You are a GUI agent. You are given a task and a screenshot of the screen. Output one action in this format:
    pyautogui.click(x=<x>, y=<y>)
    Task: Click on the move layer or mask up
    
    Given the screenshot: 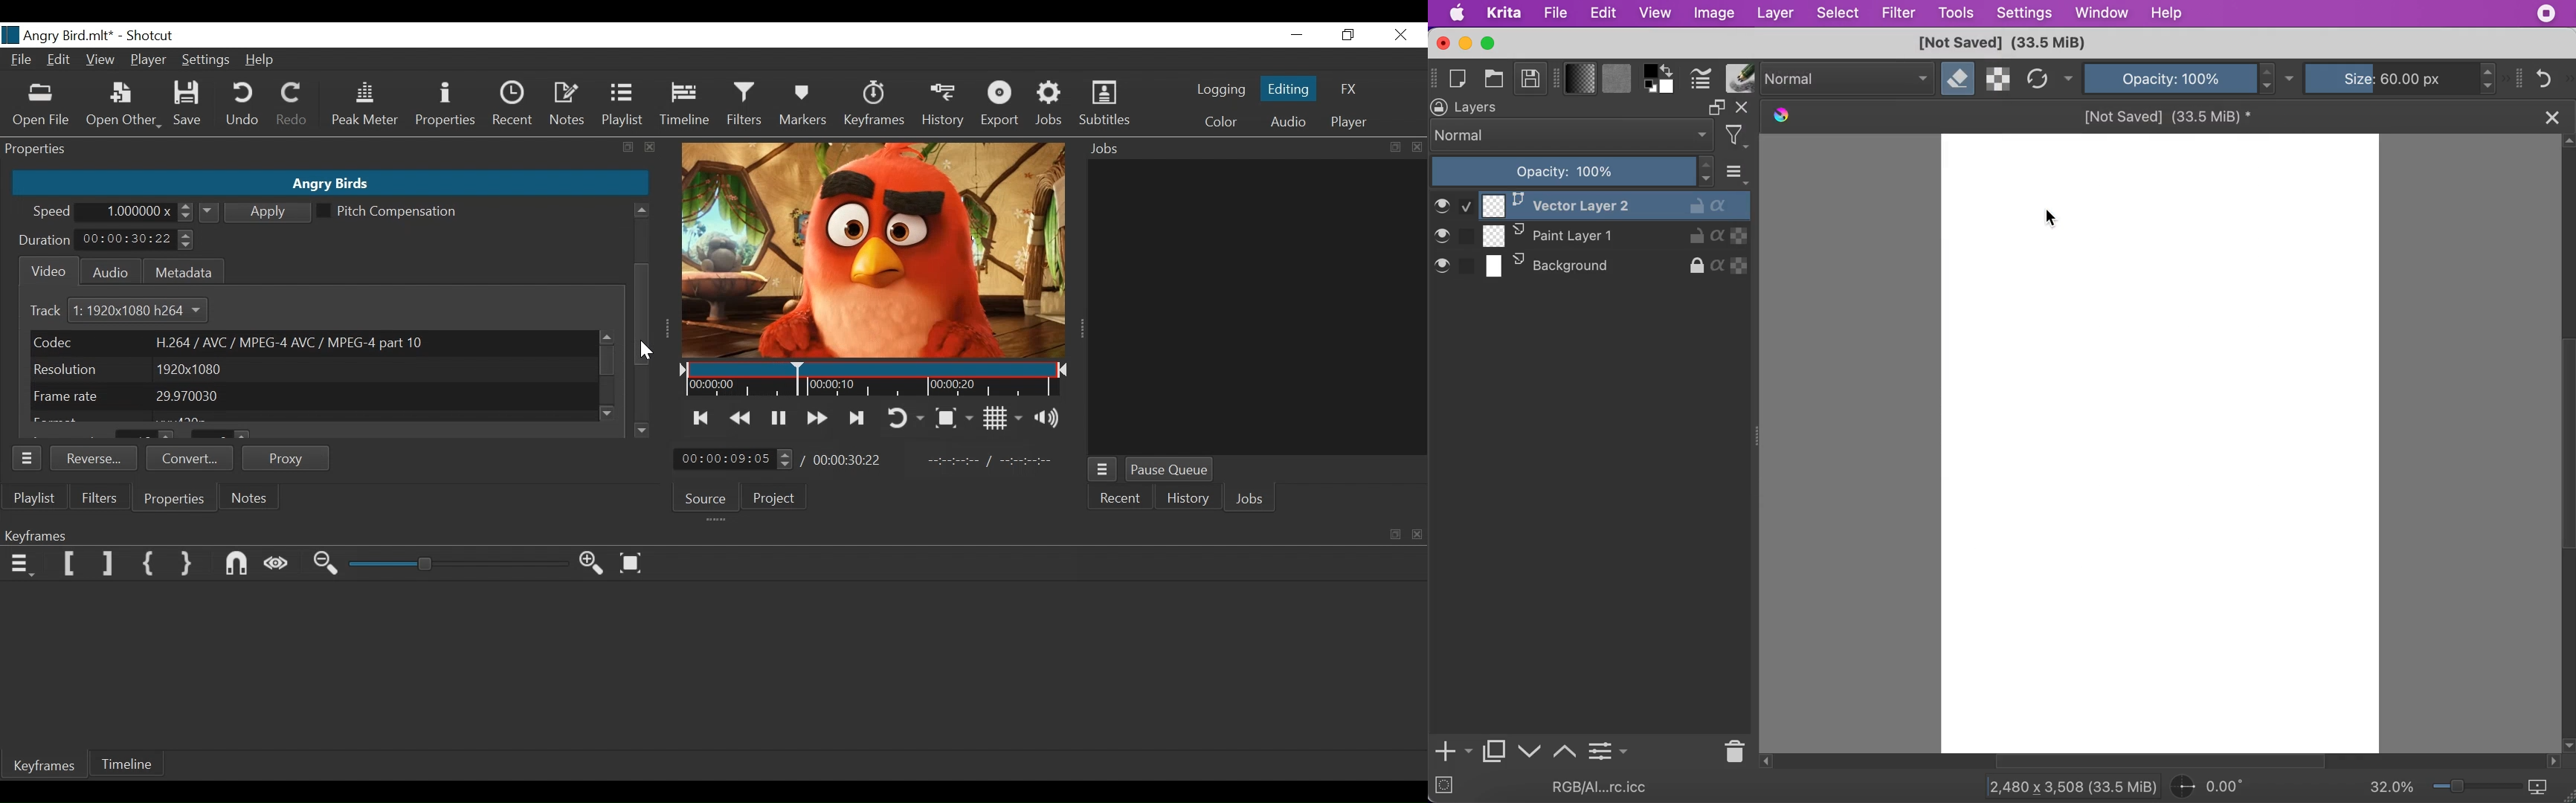 What is the action you would take?
    pyautogui.click(x=1566, y=749)
    